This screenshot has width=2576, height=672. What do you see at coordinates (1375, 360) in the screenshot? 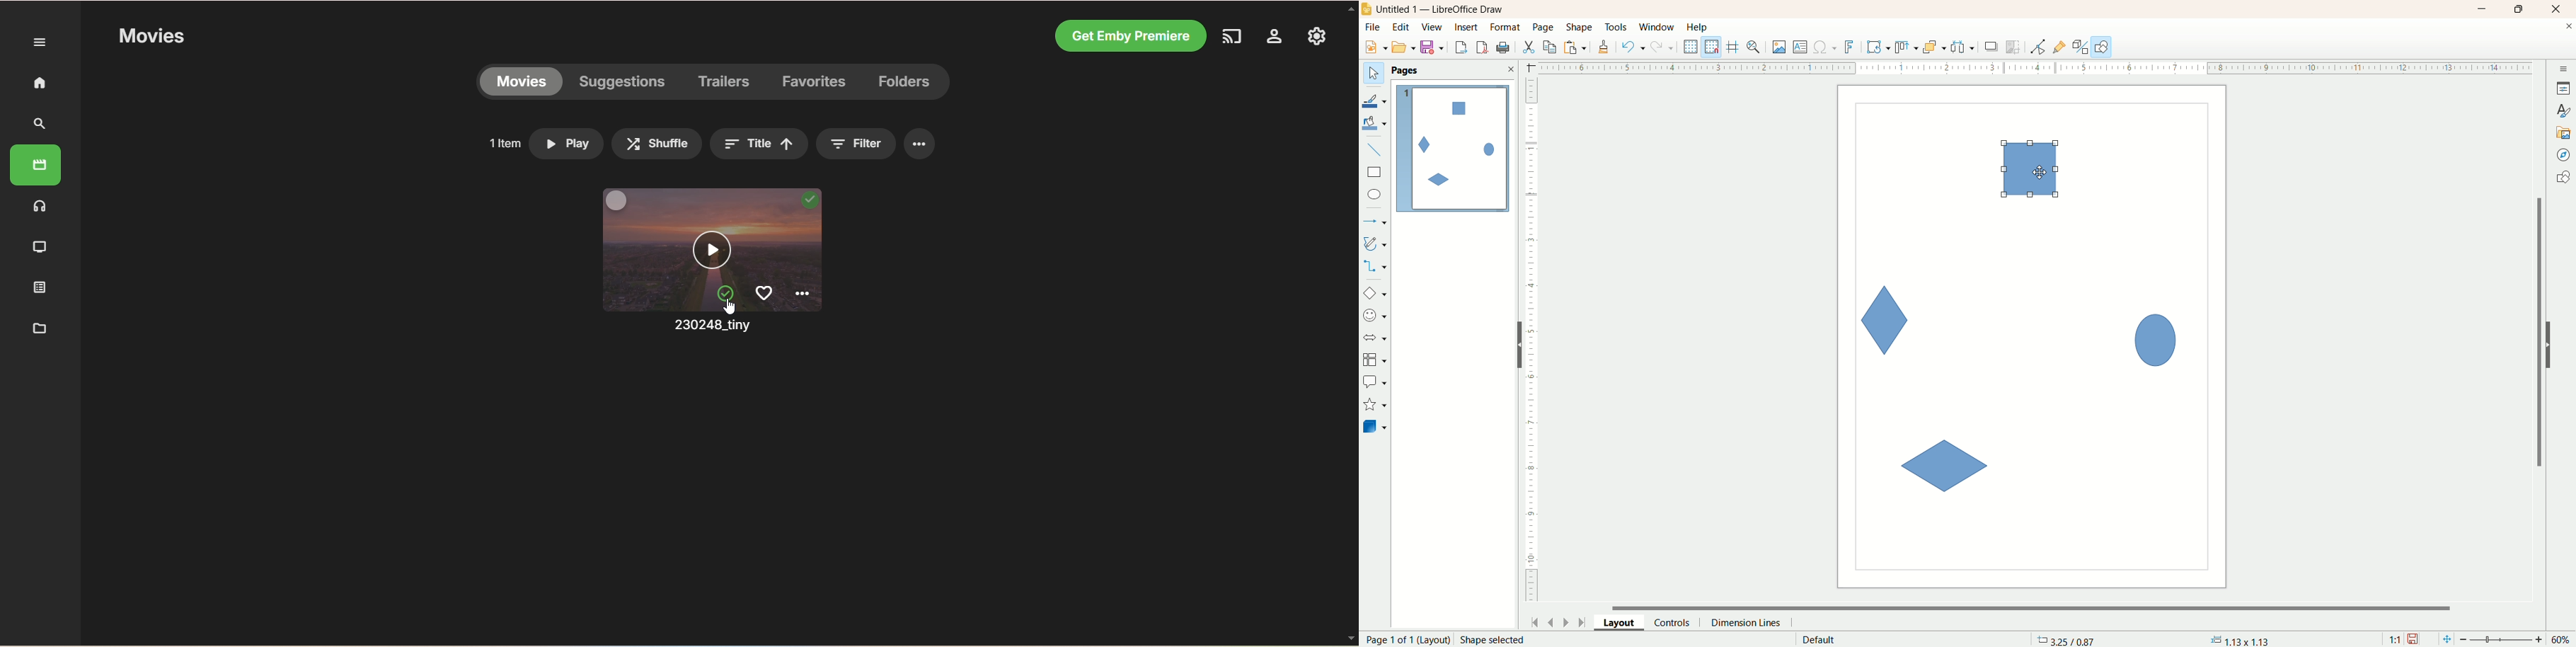
I see `flowchart` at bounding box center [1375, 360].